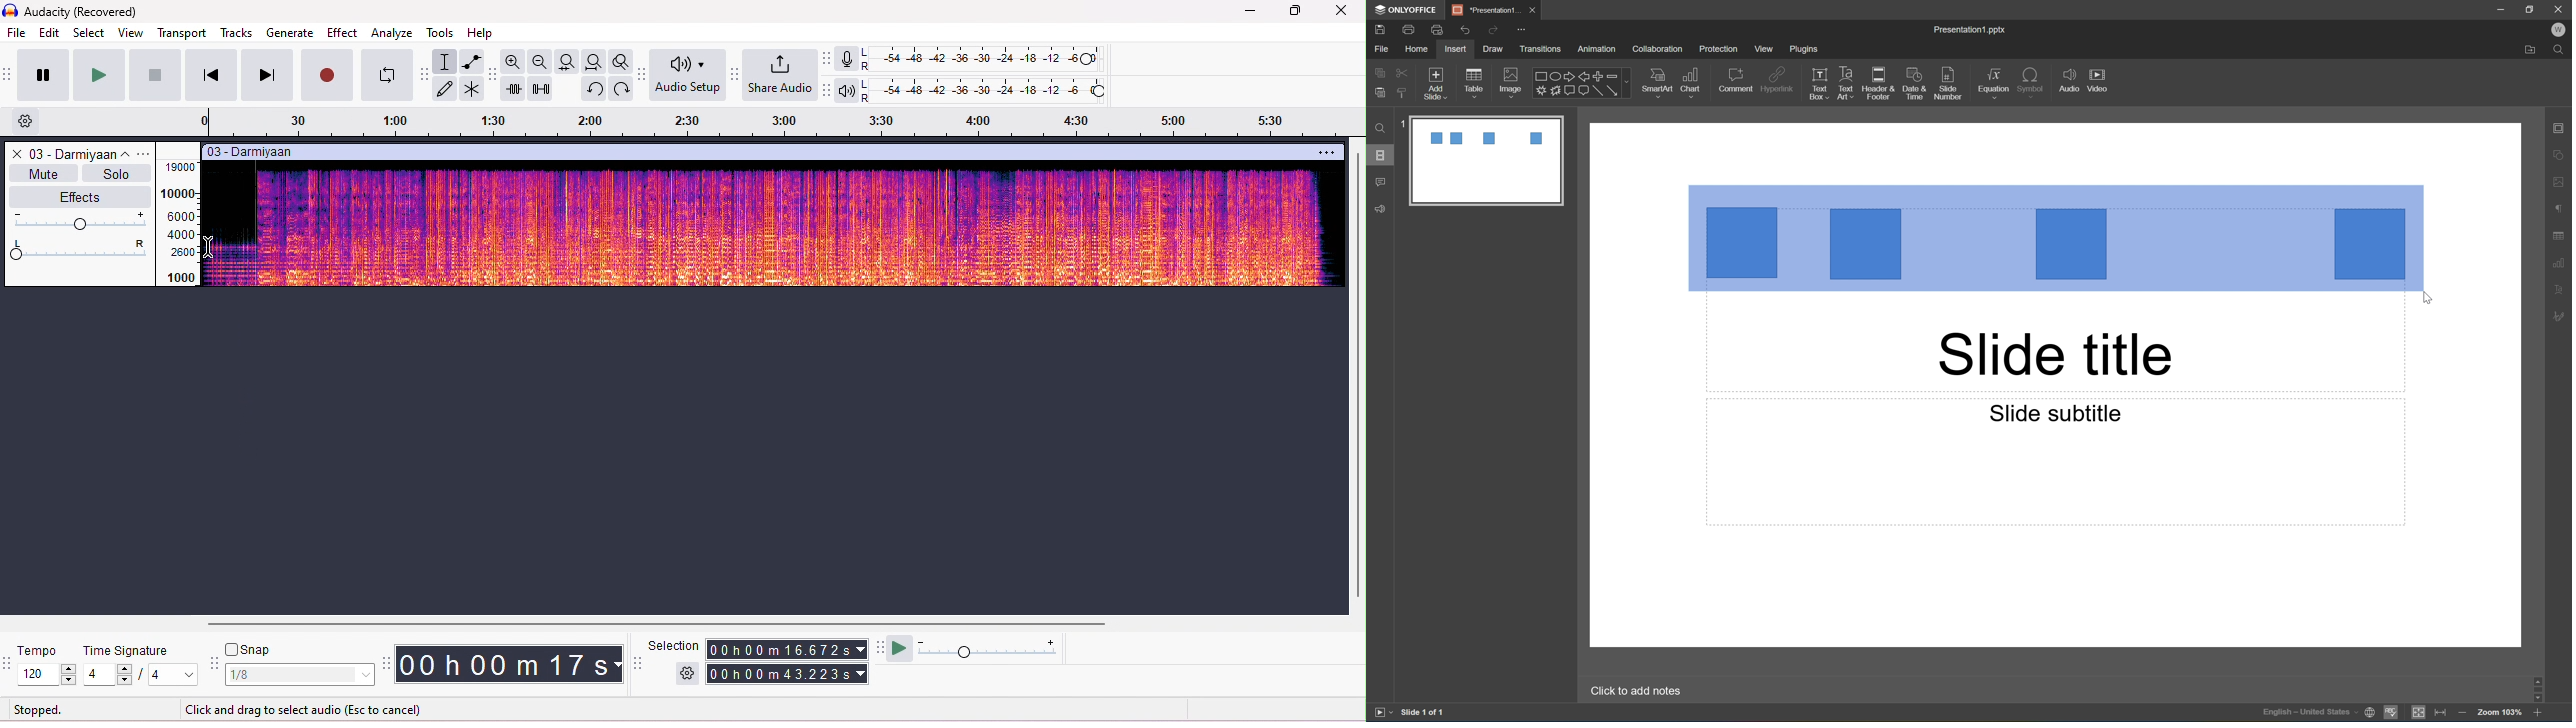 Image resolution: width=2576 pixels, height=728 pixels. Describe the element at coordinates (2563, 208) in the screenshot. I see `paragraph settings` at that location.